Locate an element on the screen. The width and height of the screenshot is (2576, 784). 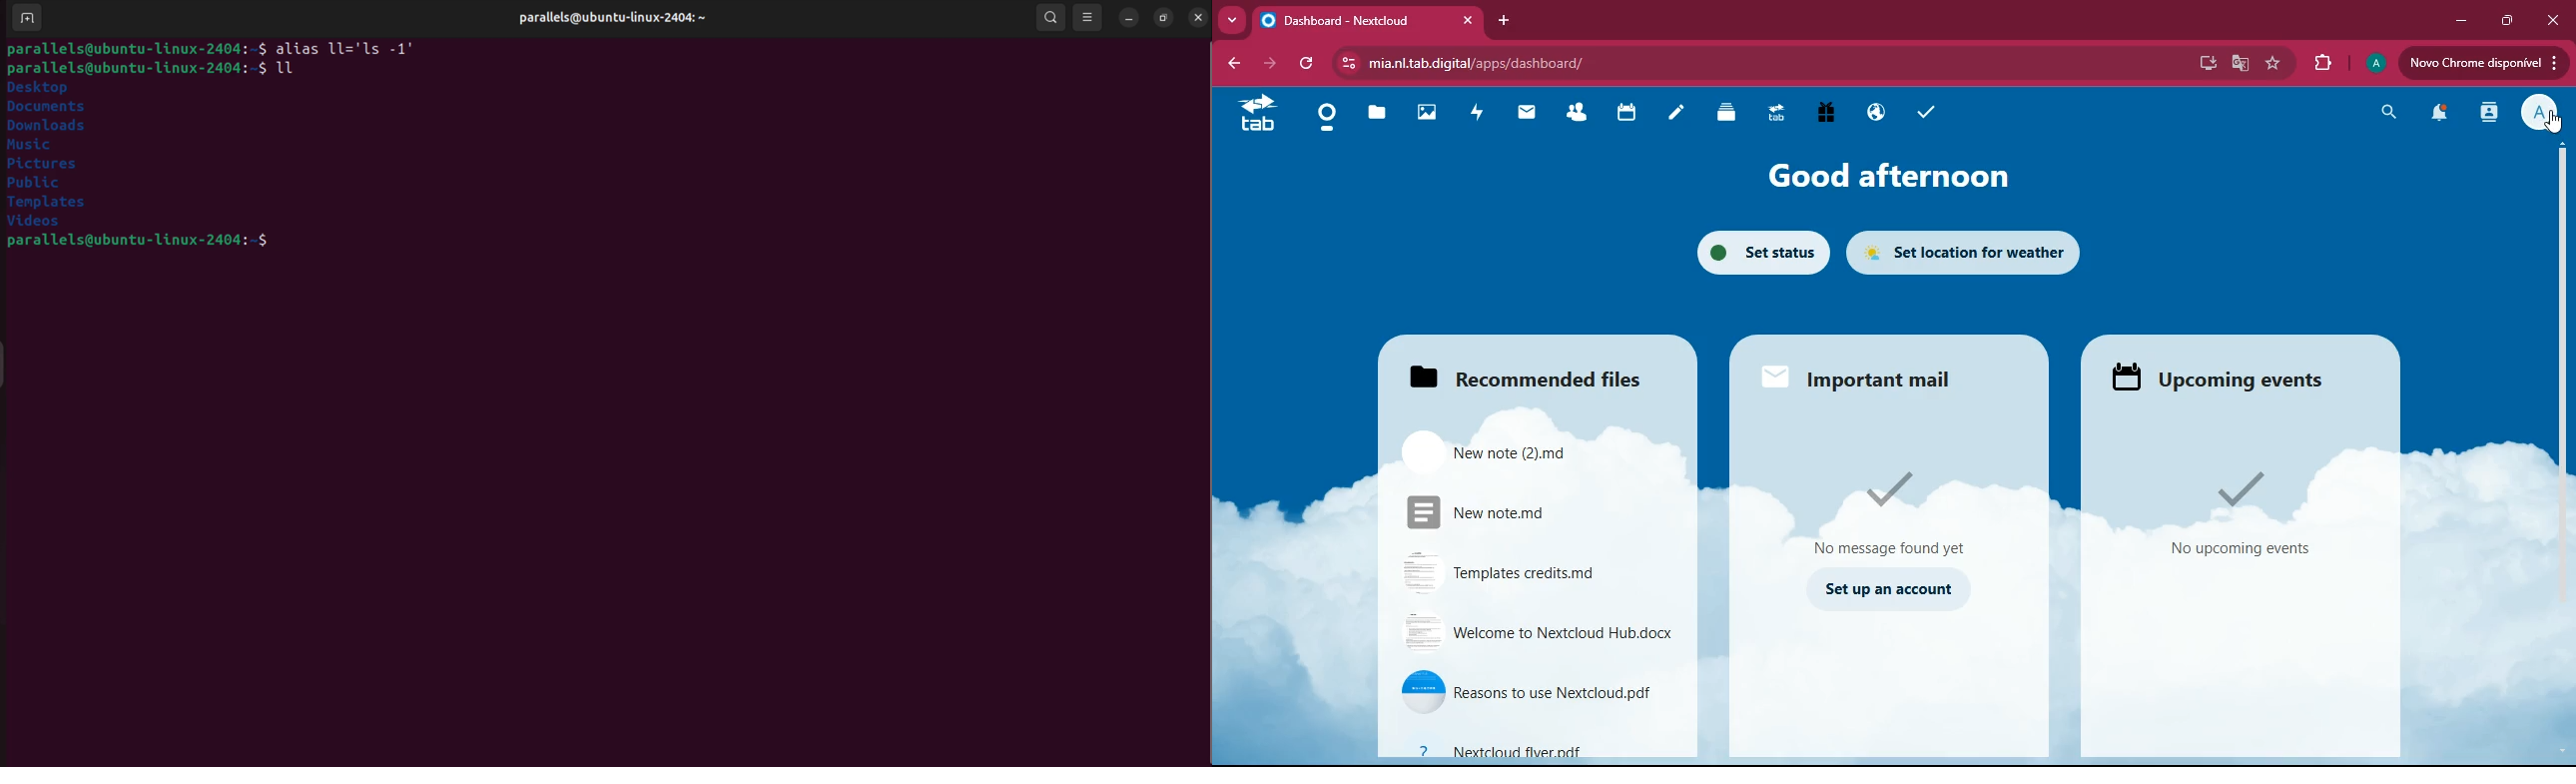
calendar is located at coordinates (1622, 114).